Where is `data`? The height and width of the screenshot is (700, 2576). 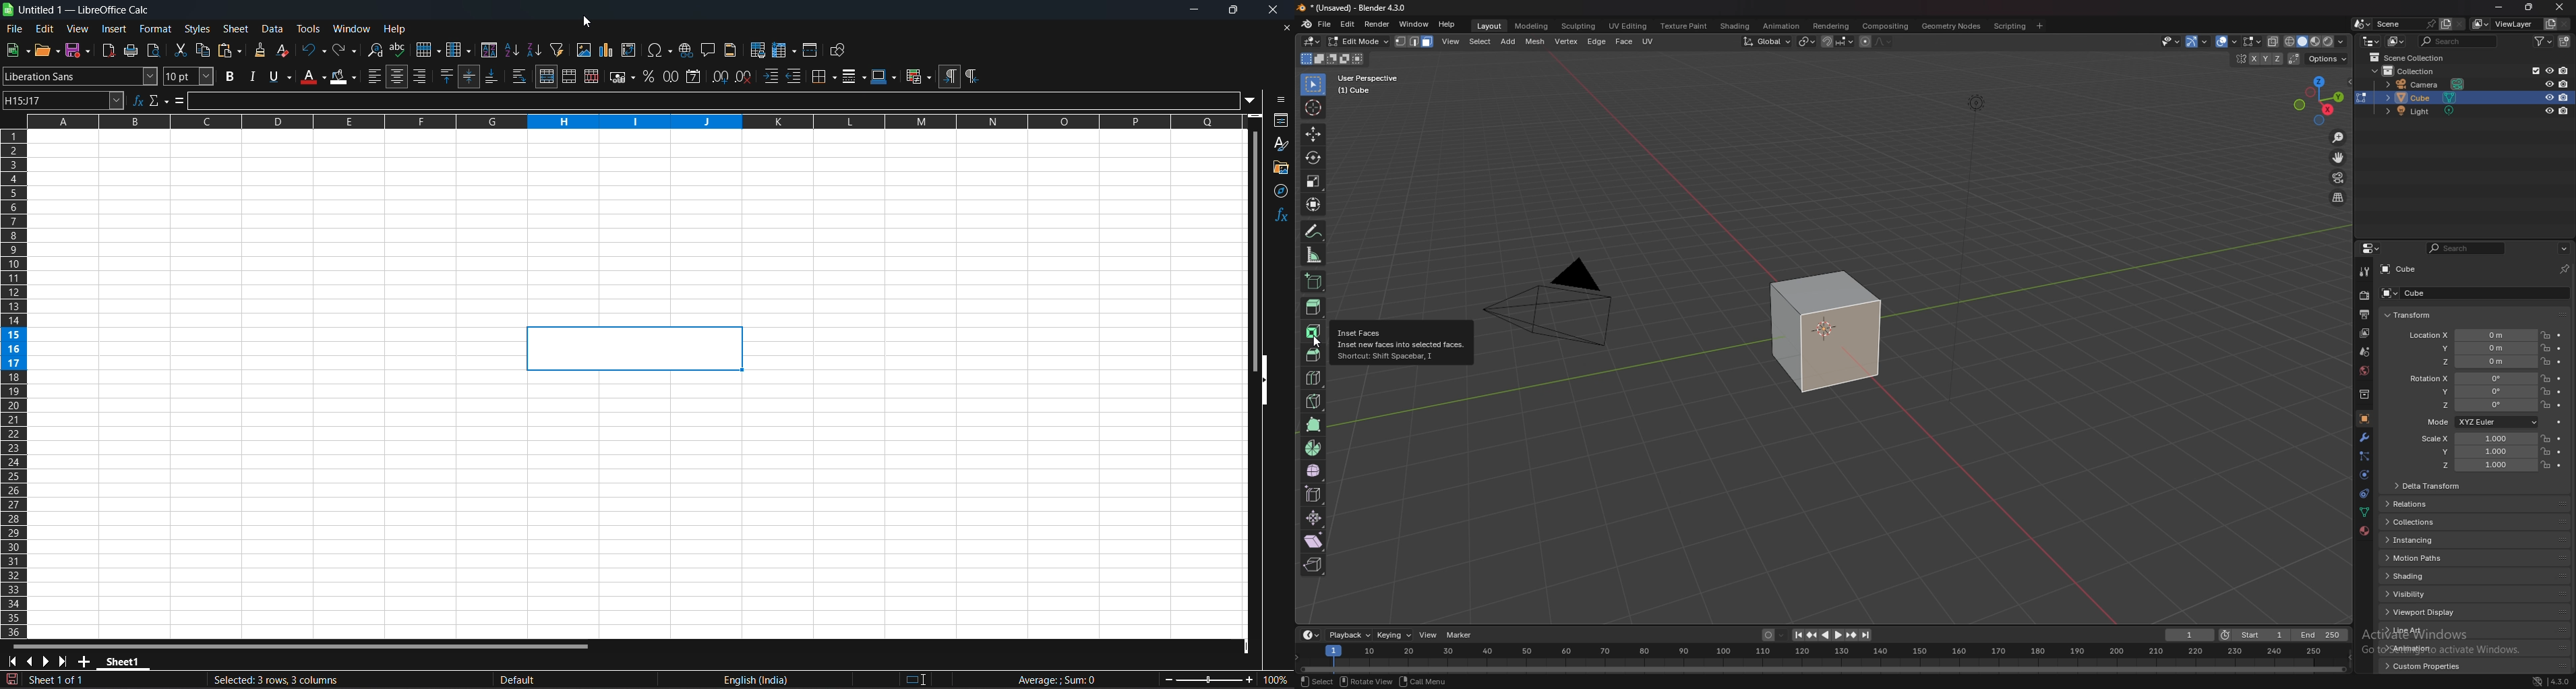
data is located at coordinates (274, 30).